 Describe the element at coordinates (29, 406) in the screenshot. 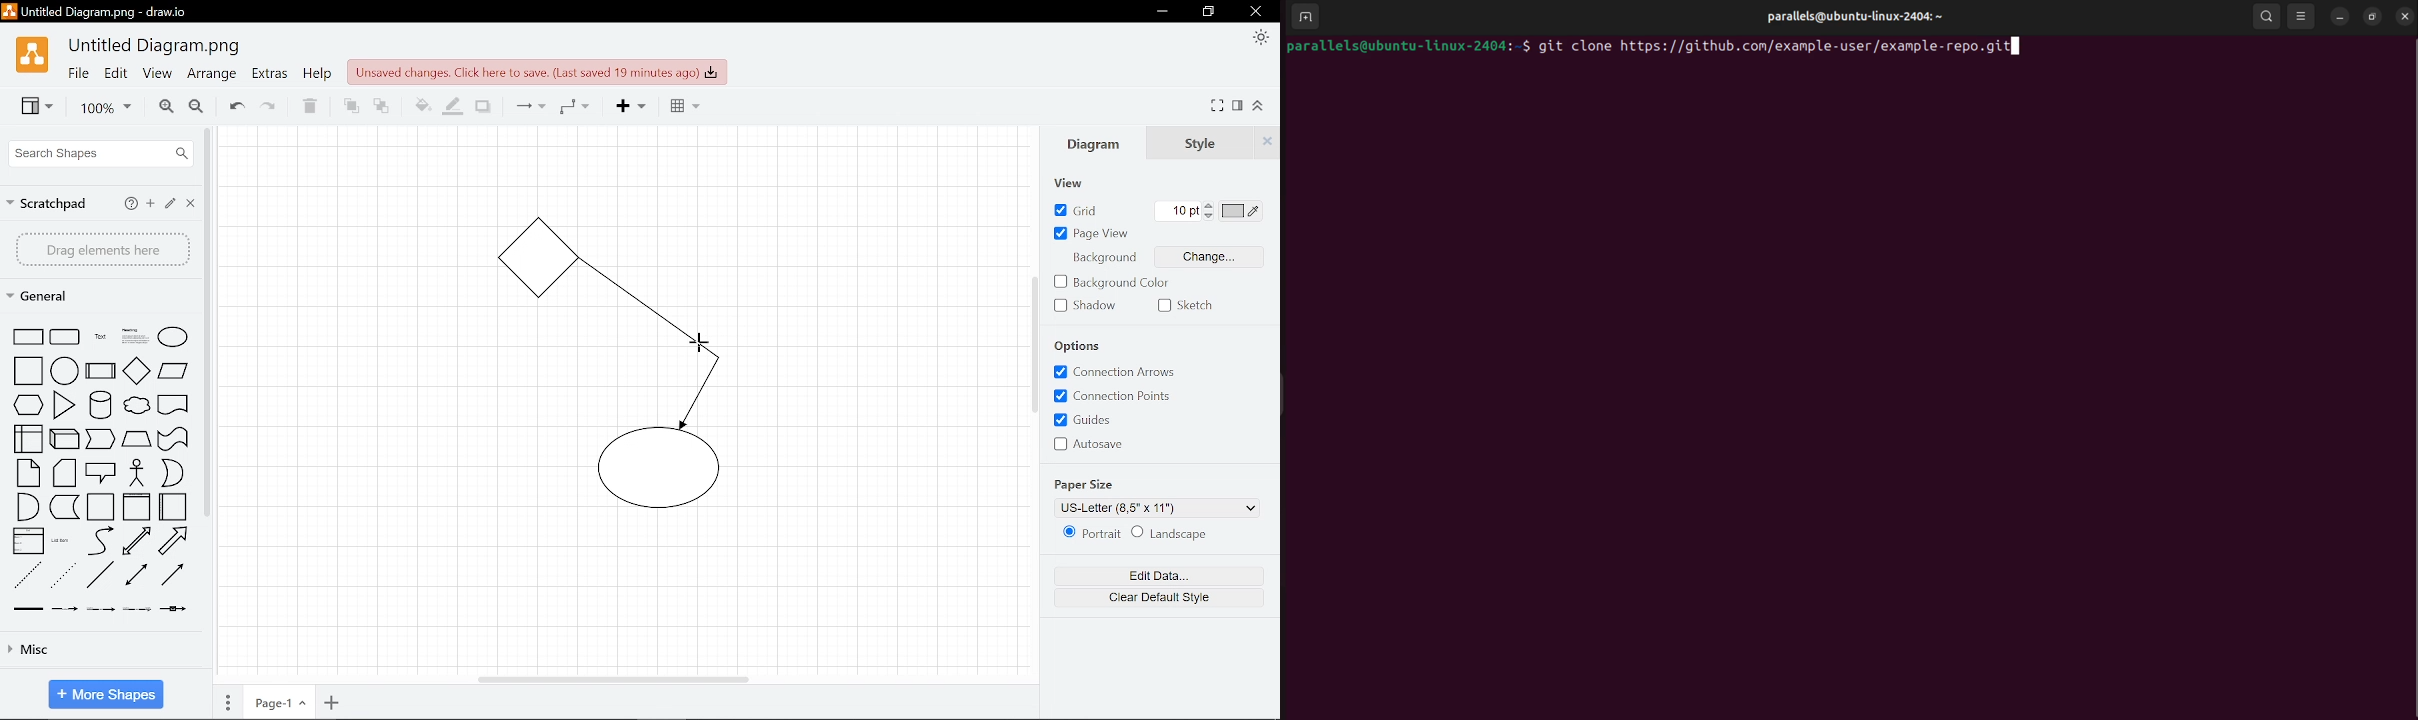

I see `shape` at that location.